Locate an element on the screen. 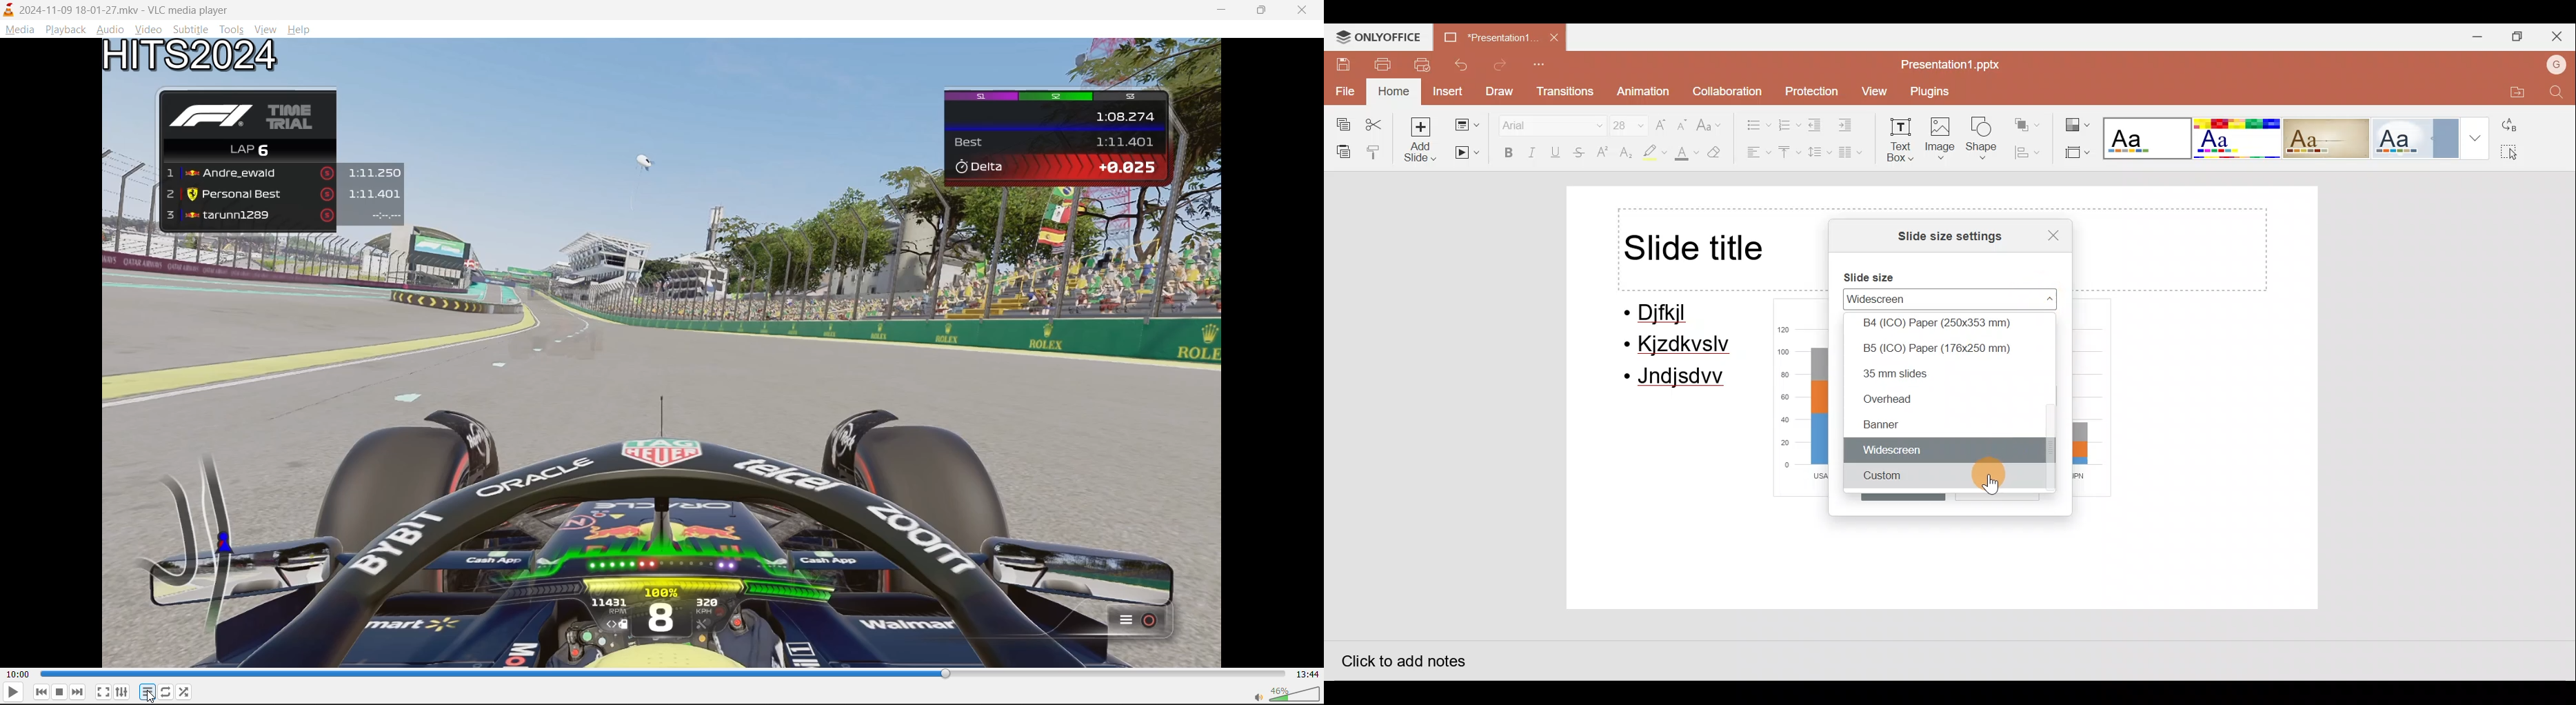 The height and width of the screenshot is (728, 2576). Copy style is located at coordinates (1375, 151).